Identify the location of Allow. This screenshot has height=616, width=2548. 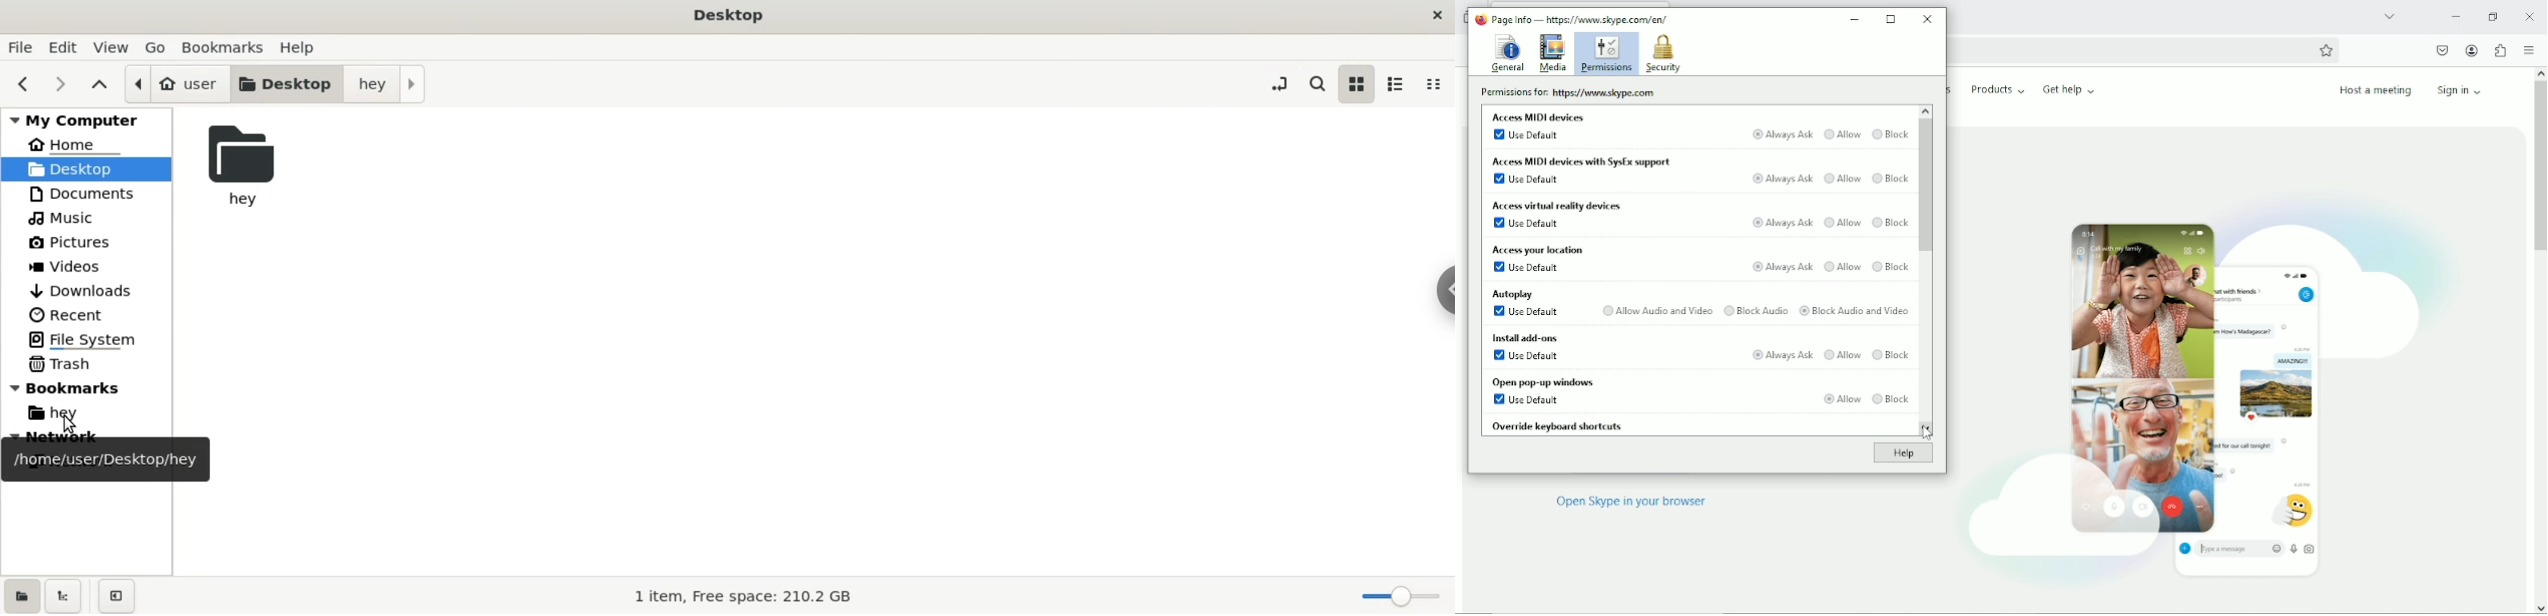
(1842, 179).